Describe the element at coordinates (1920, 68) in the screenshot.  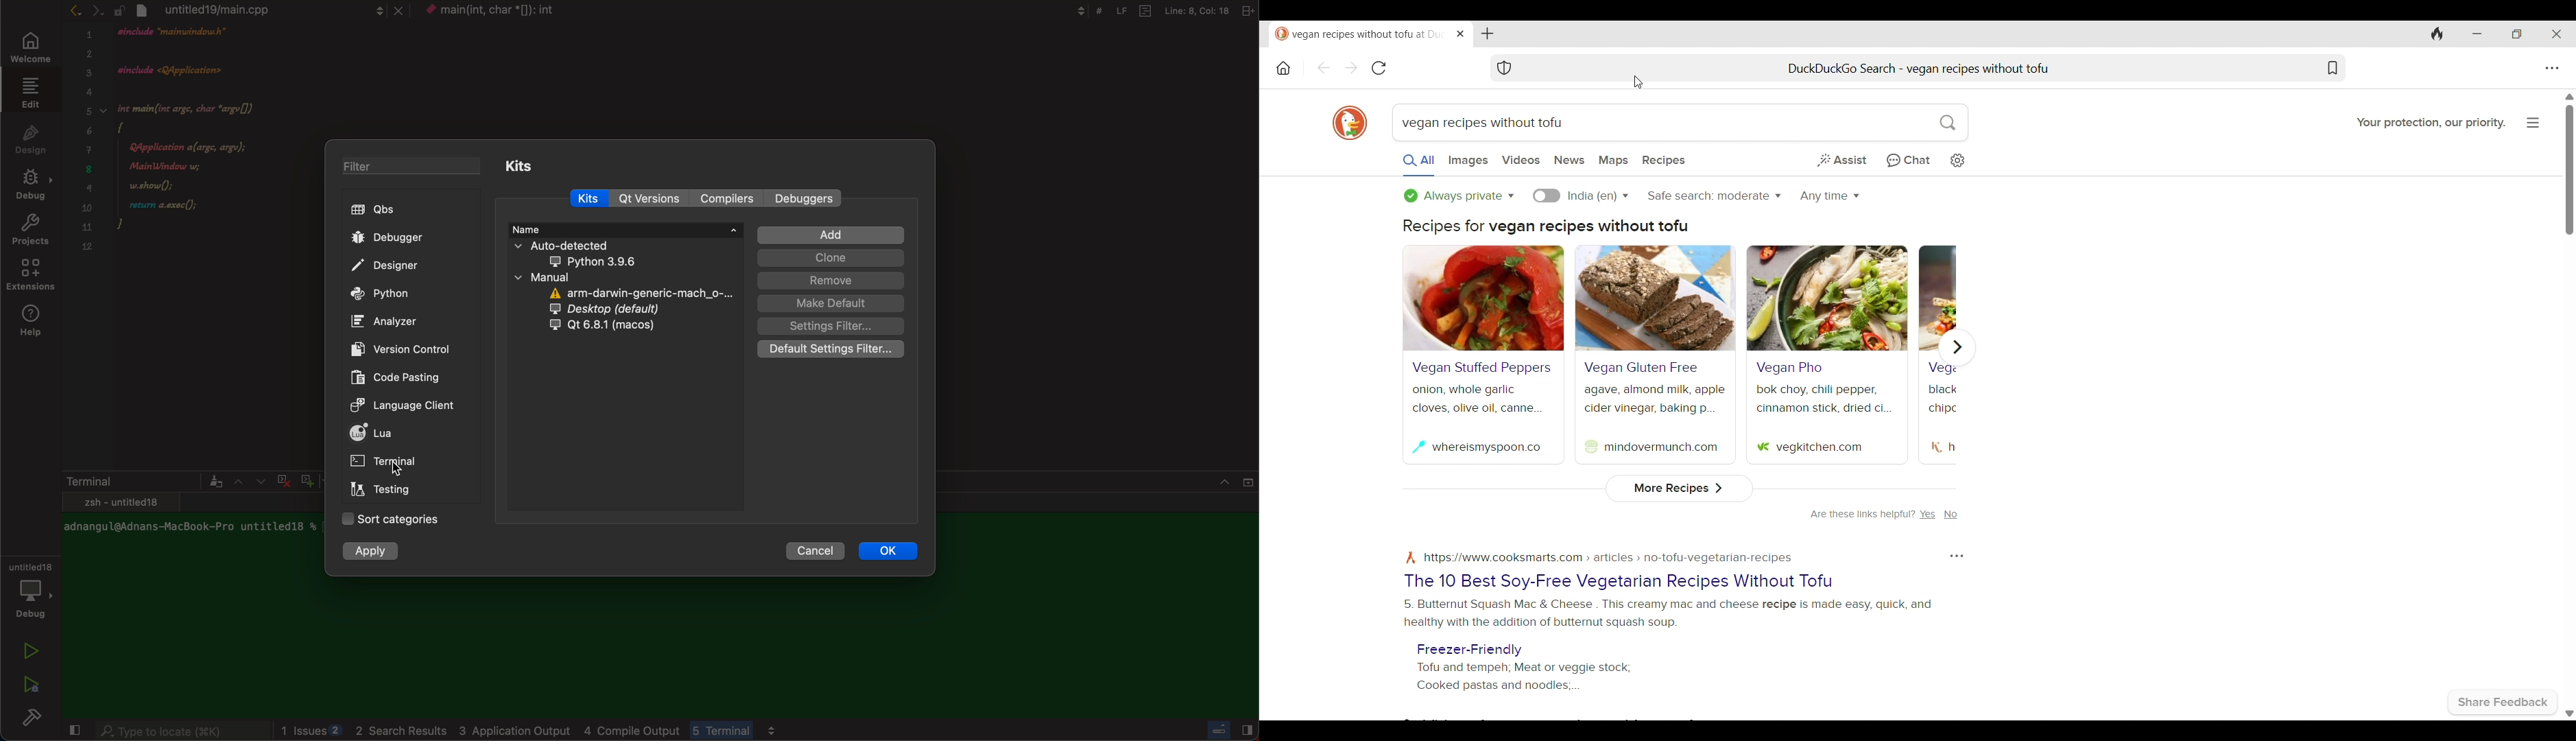
I see `DuckDuckGo Search - vegan recipes without tofu` at that location.